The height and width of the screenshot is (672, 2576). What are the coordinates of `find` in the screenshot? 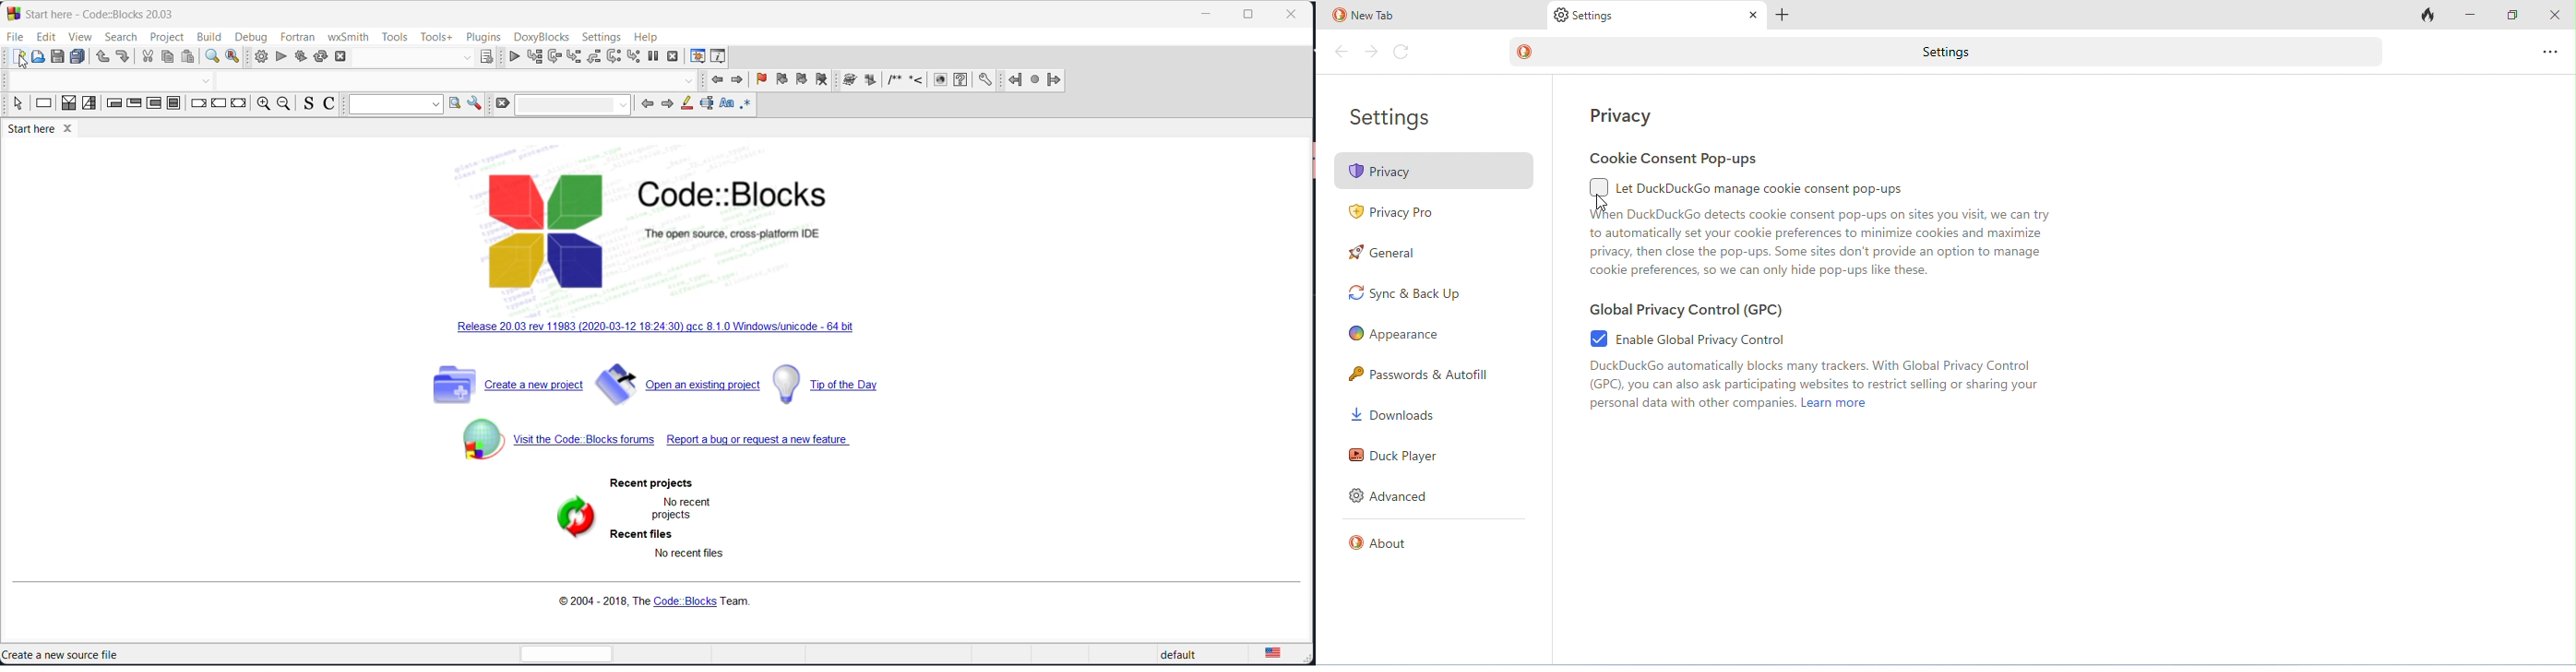 It's located at (211, 57).